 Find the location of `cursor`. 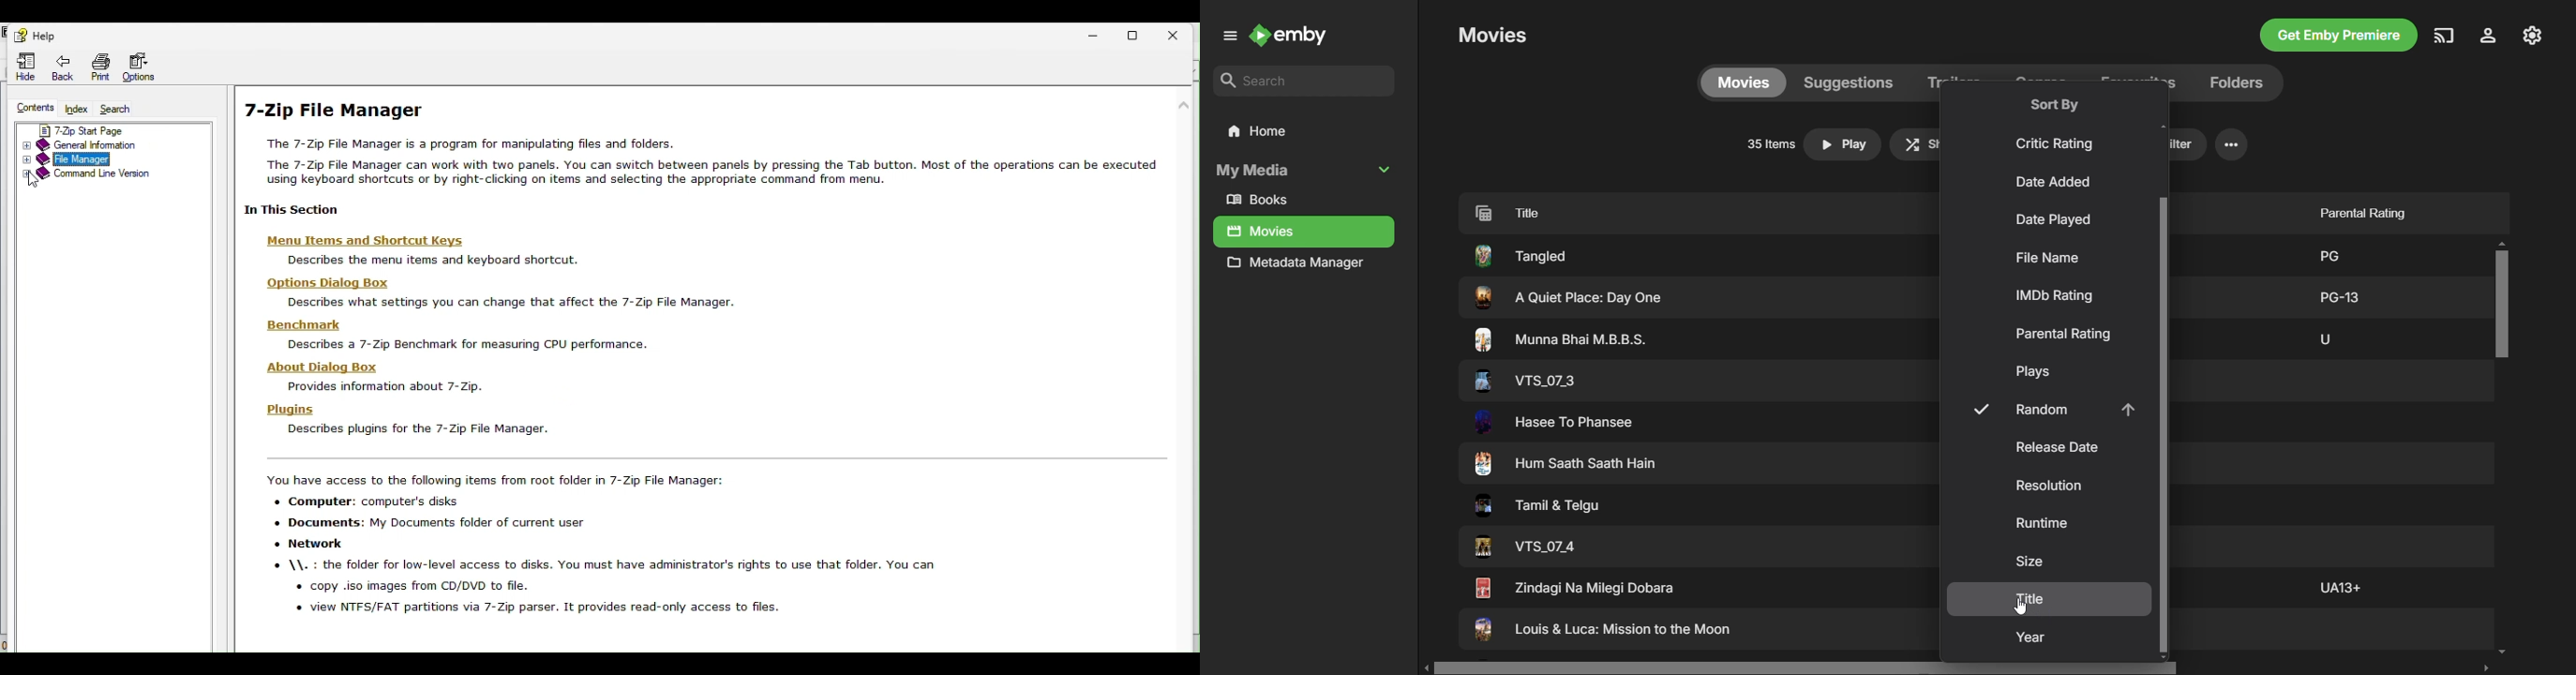

cursor is located at coordinates (2025, 606).